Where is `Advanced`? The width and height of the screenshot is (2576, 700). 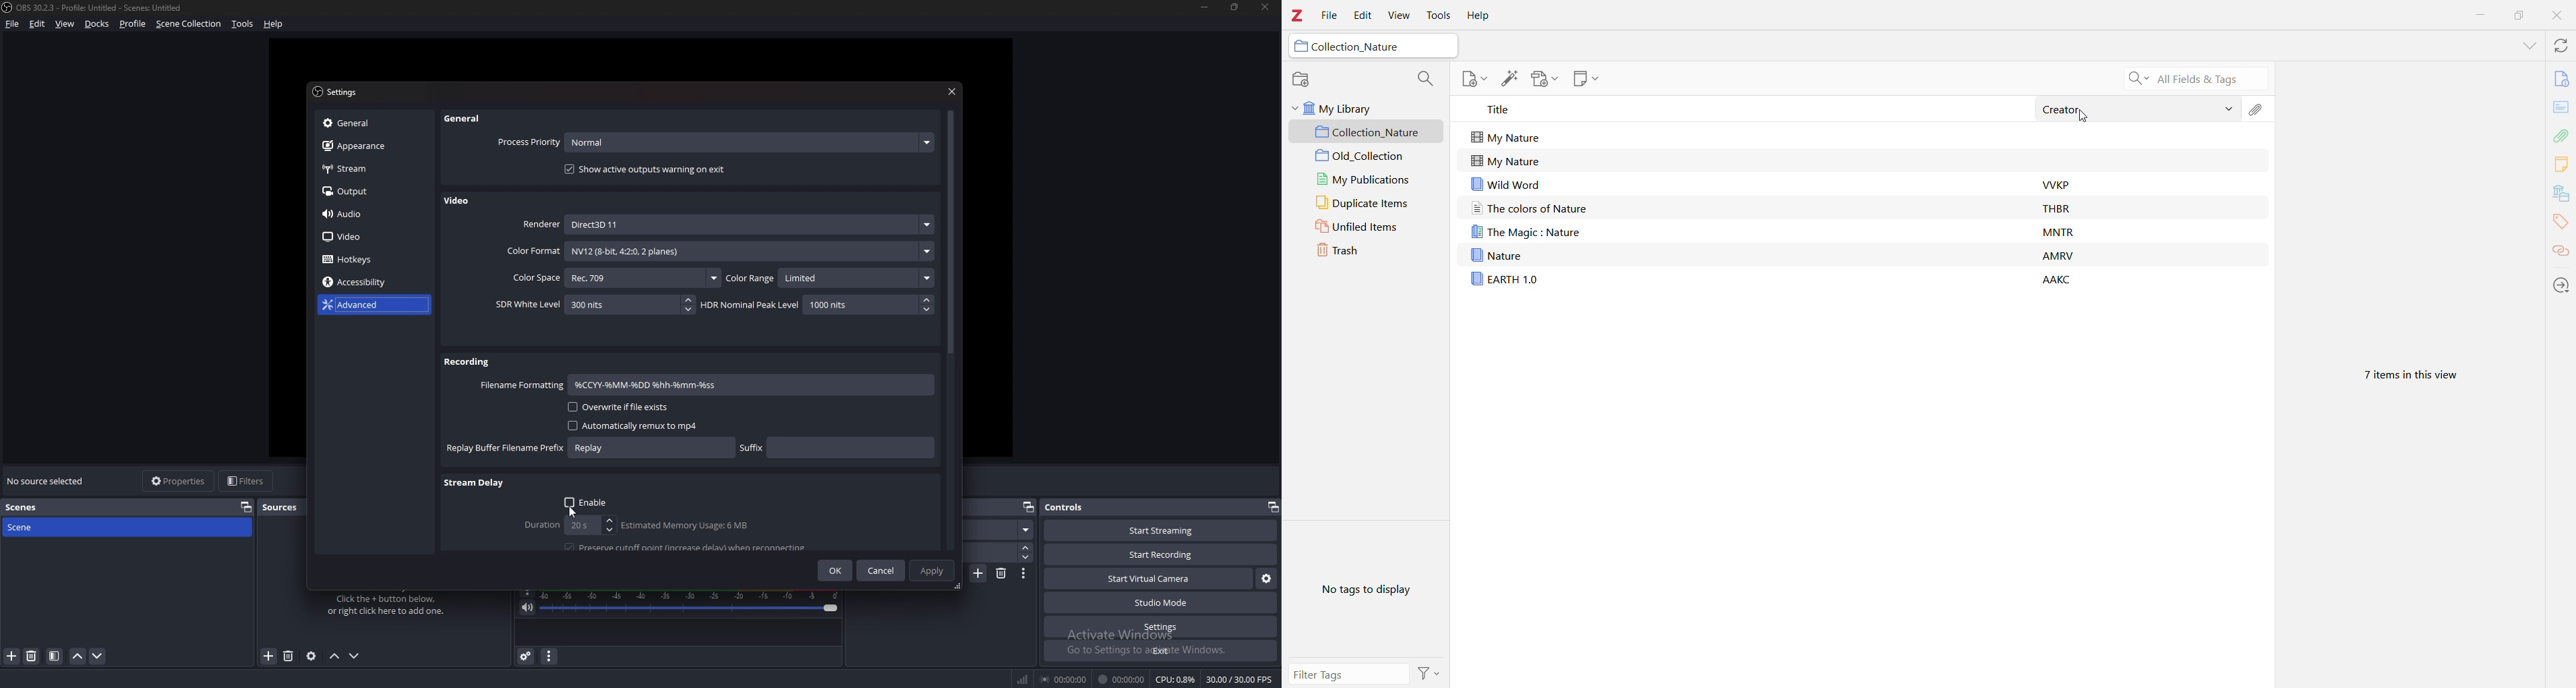 Advanced is located at coordinates (367, 305).